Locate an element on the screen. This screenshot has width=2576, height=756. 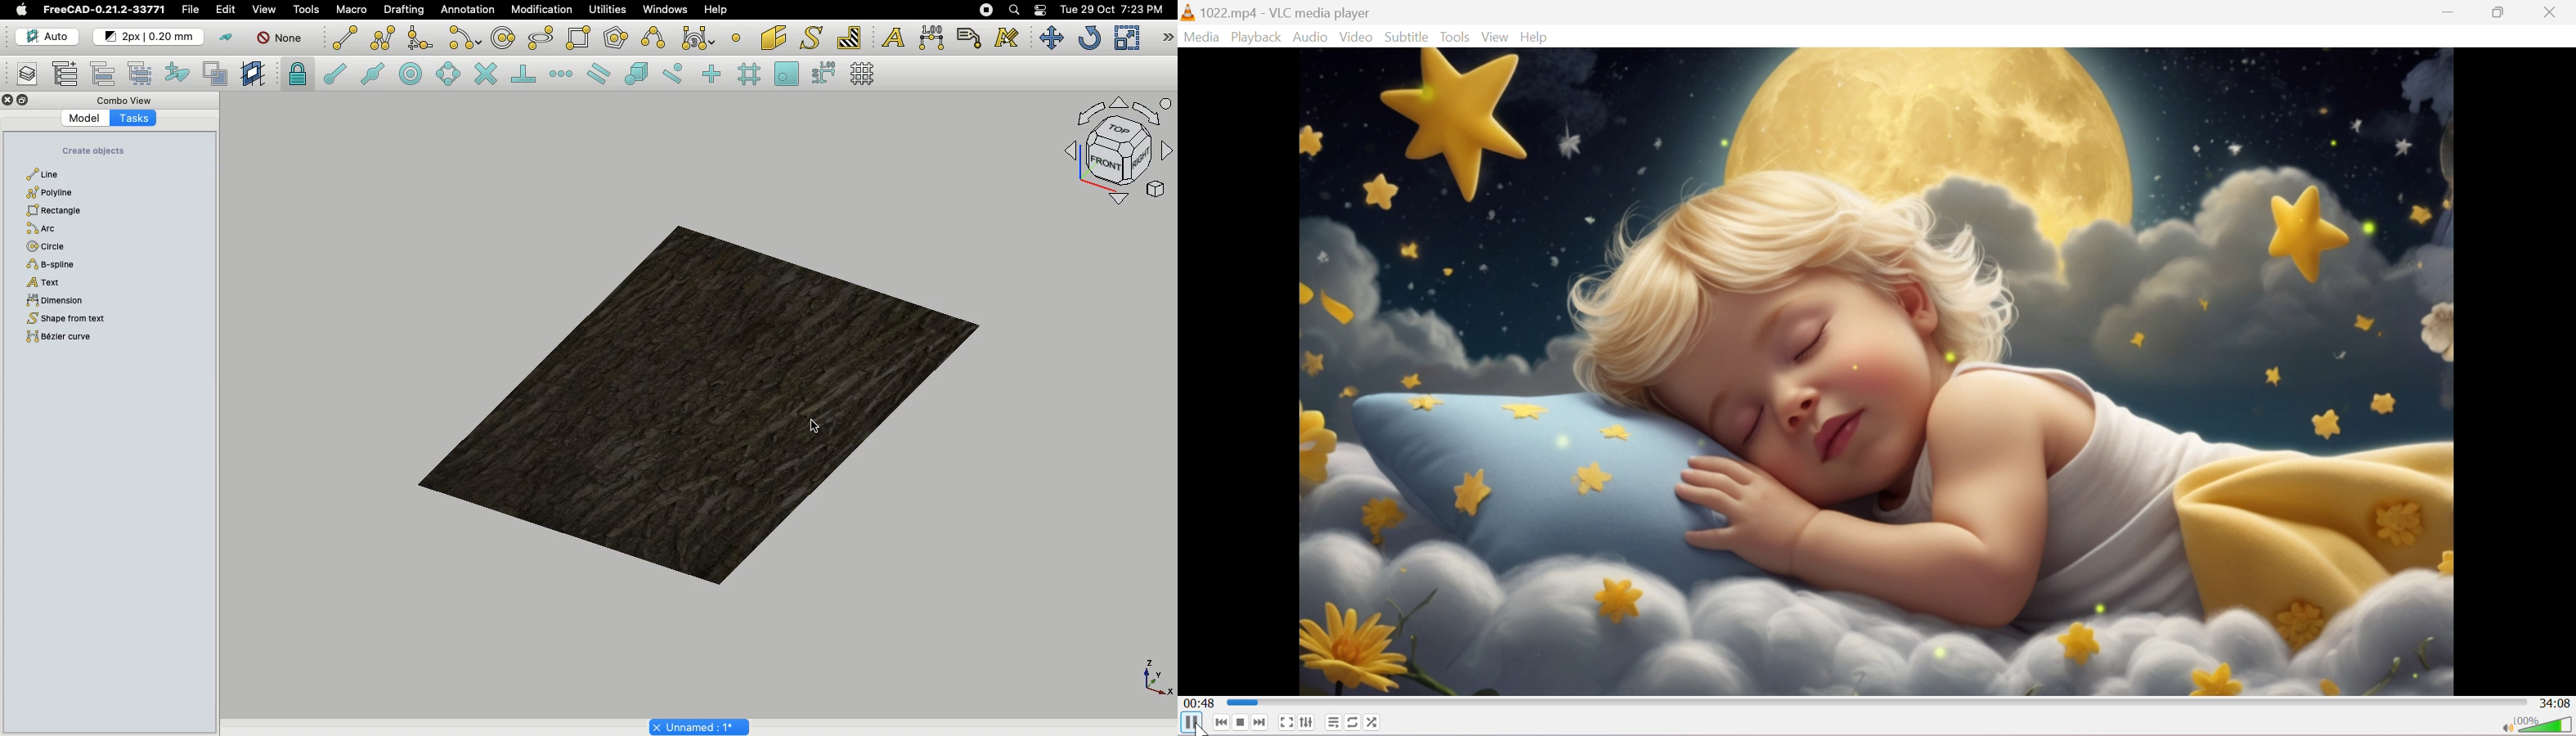
Snap intersection is located at coordinates (485, 72).